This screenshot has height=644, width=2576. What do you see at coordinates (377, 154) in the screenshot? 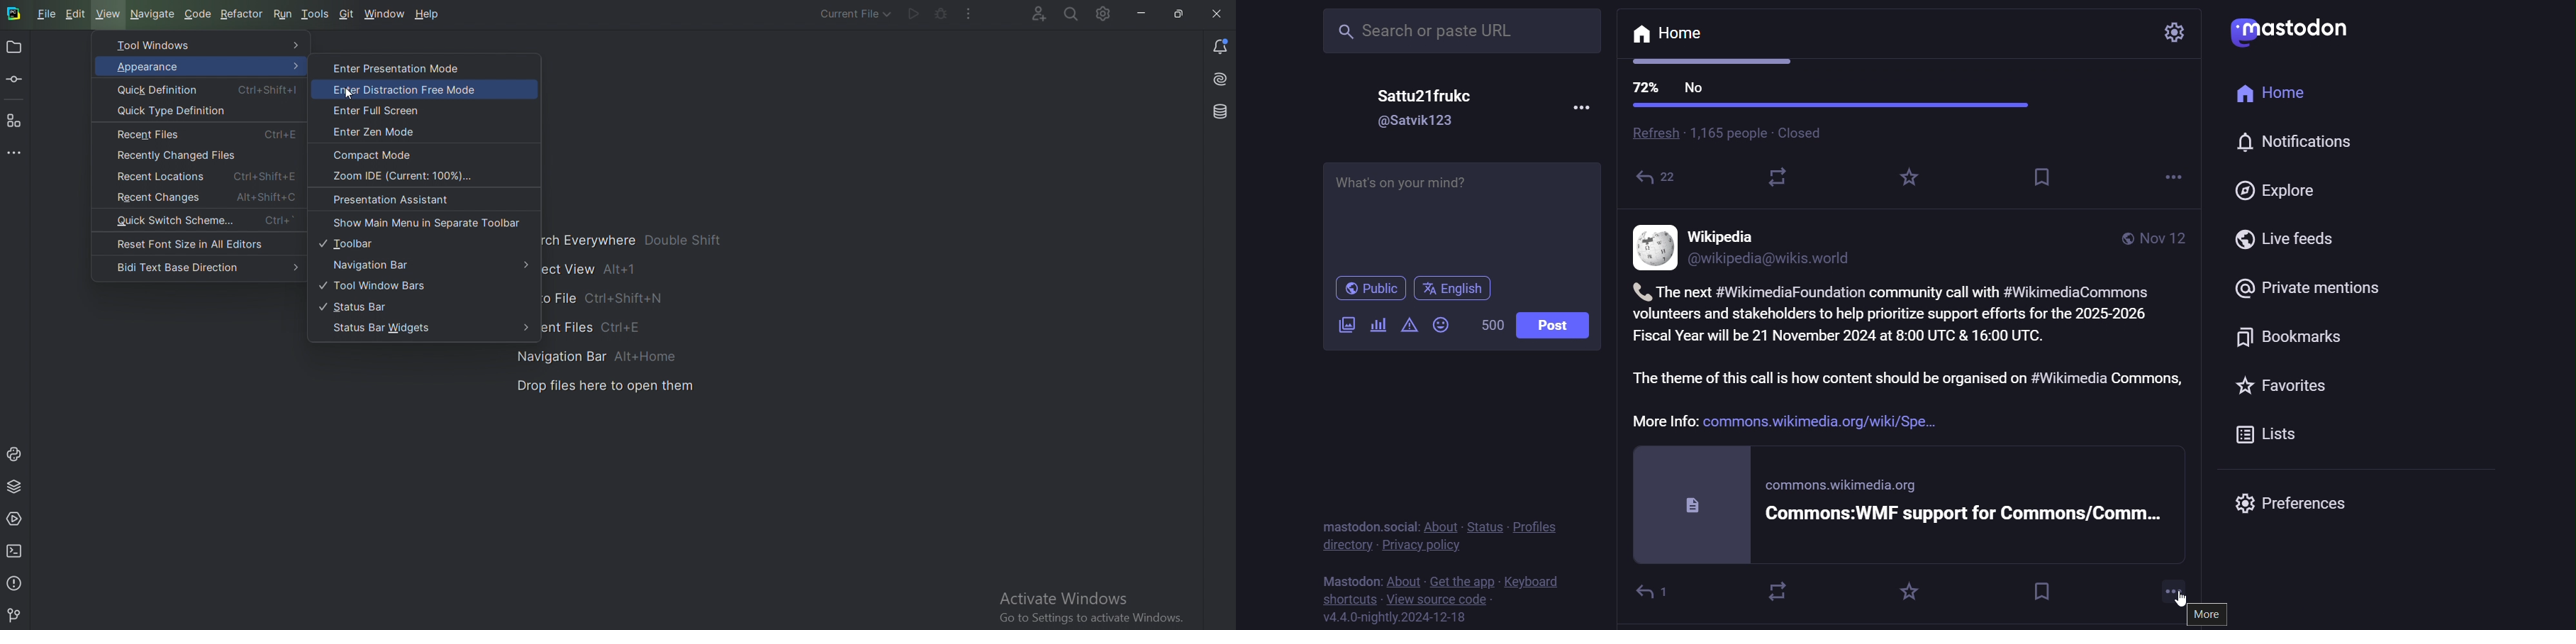
I see `Compact mode` at bounding box center [377, 154].